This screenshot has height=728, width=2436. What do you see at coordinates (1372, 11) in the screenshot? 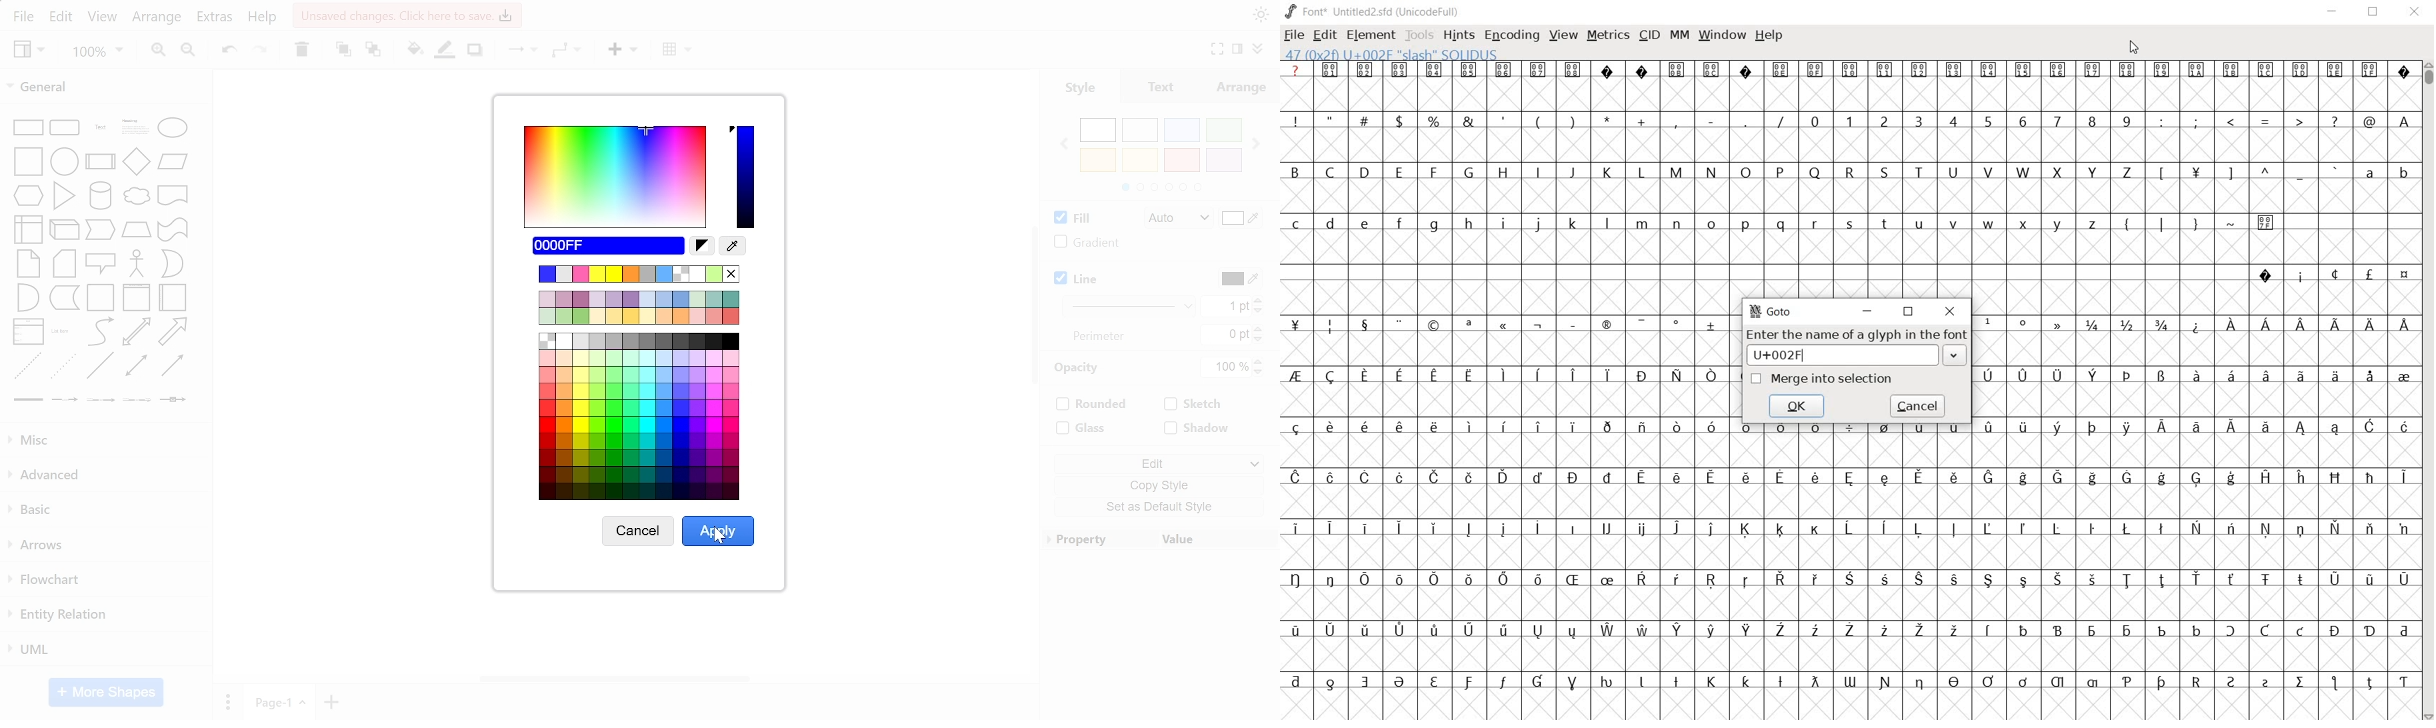
I see `FONT* UNTITLED2.SFD (UNICODEFULL)` at bounding box center [1372, 11].